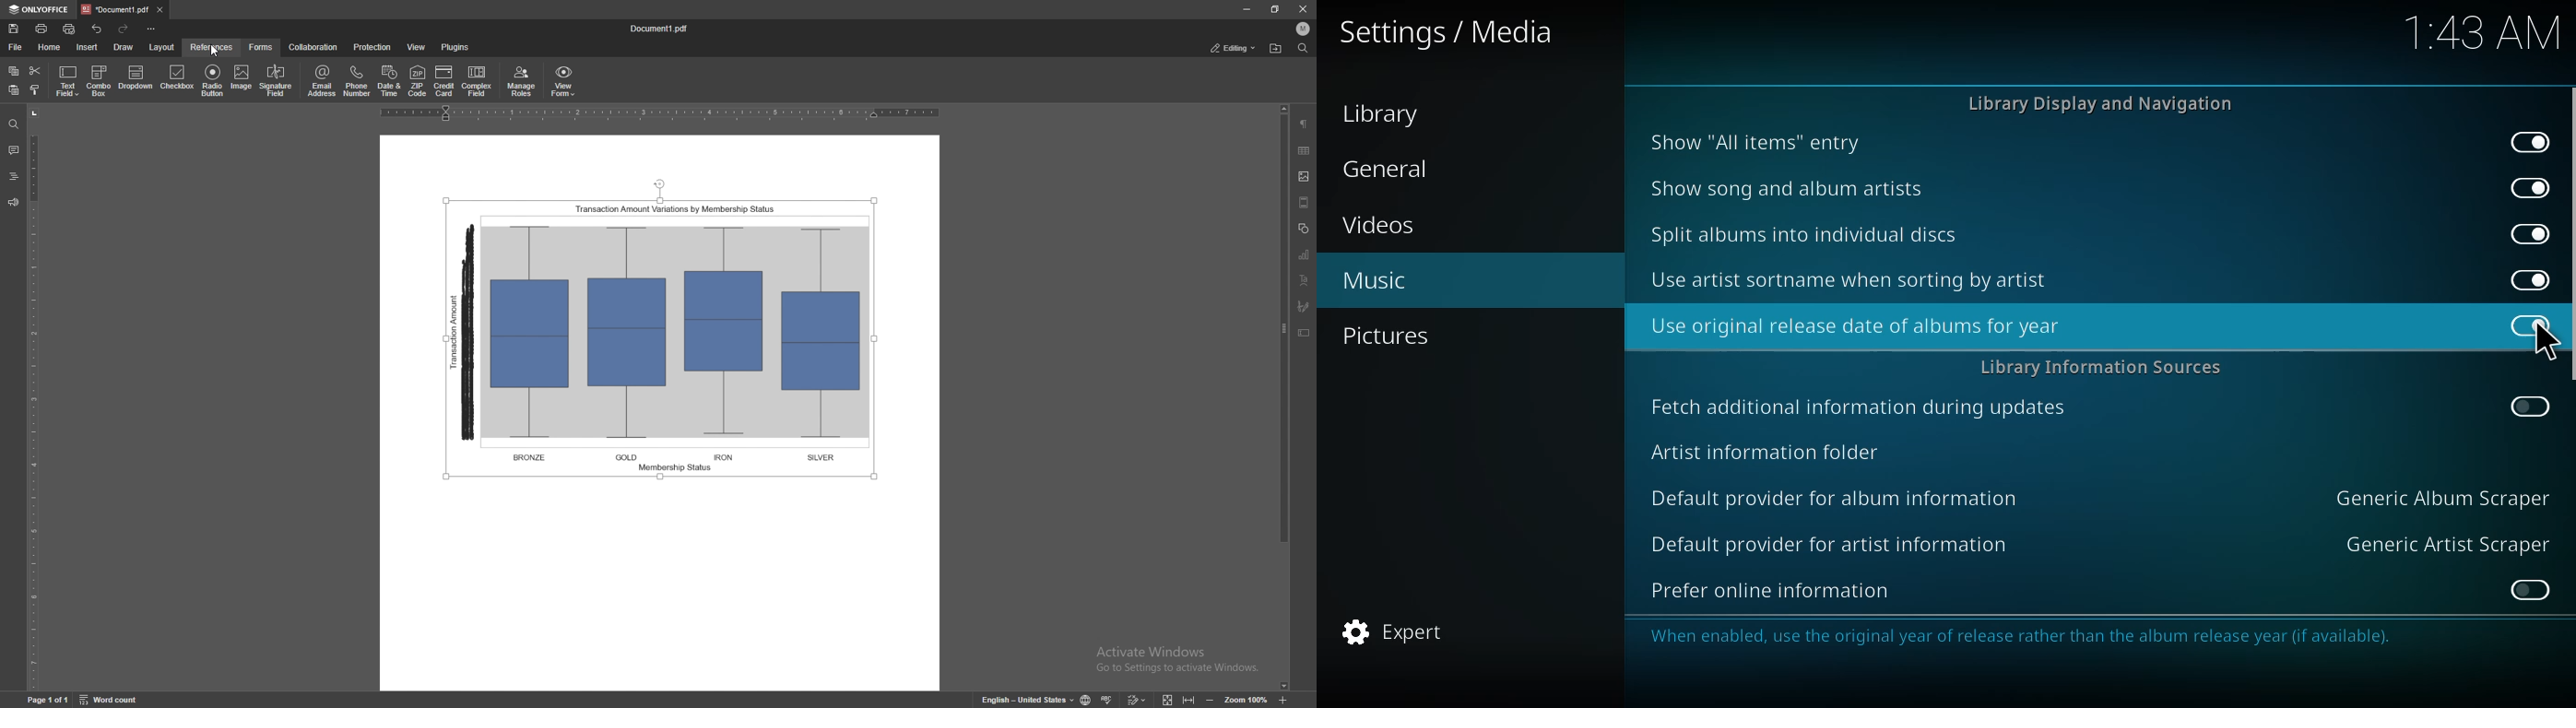  Describe the element at coordinates (1789, 188) in the screenshot. I see `show song and album artists` at that location.